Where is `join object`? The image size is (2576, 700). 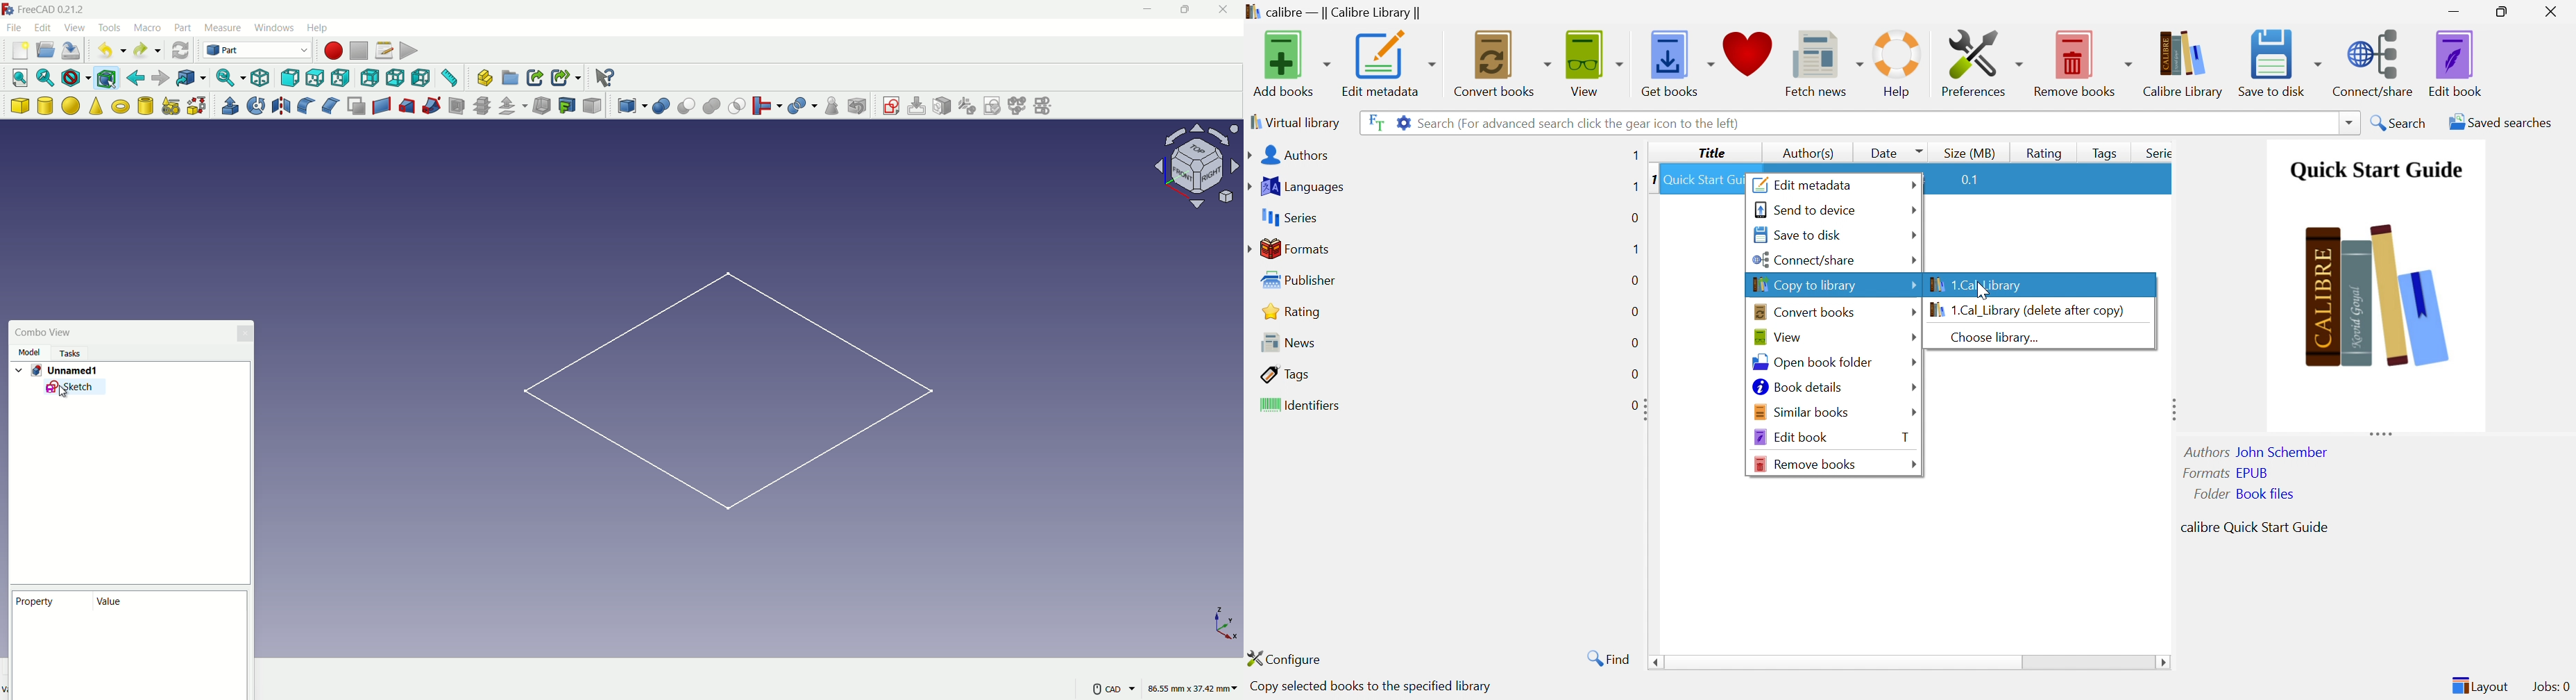
join object is located at coordinates (766, 105).